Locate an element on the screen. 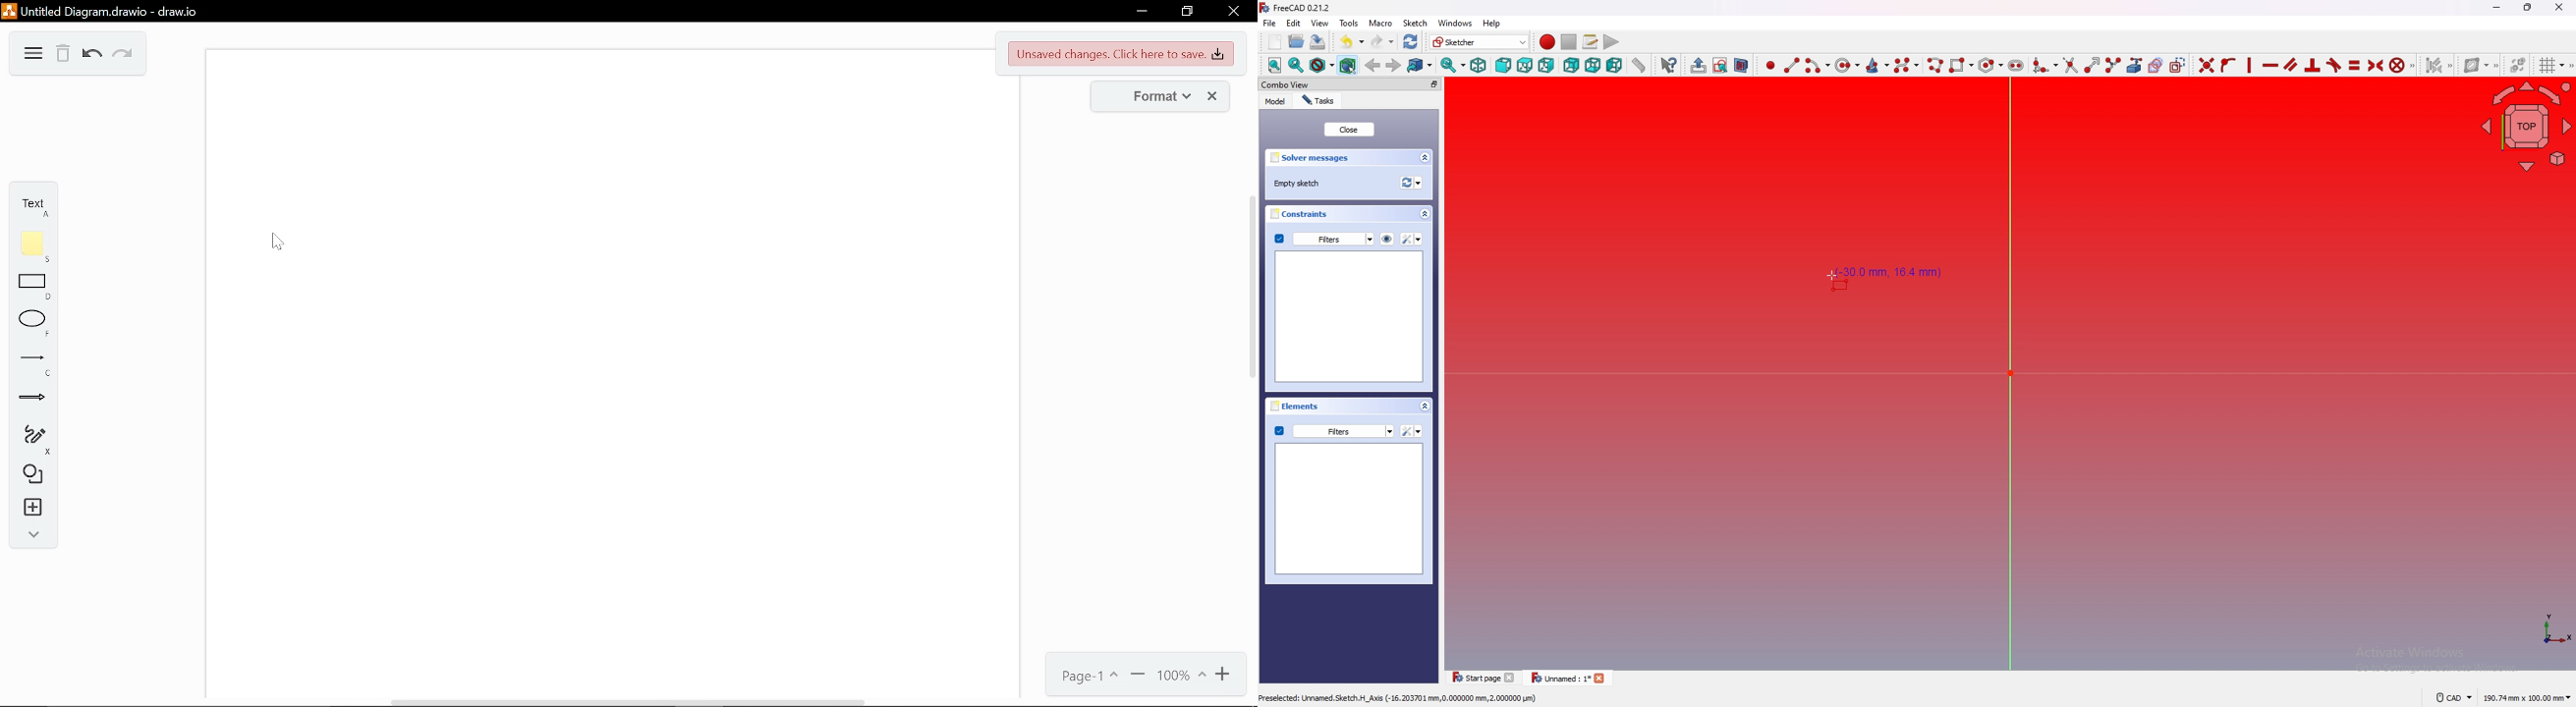 The width and height of the screenshot is (2576, 728). minimize is located at coordinates (2496, 7).